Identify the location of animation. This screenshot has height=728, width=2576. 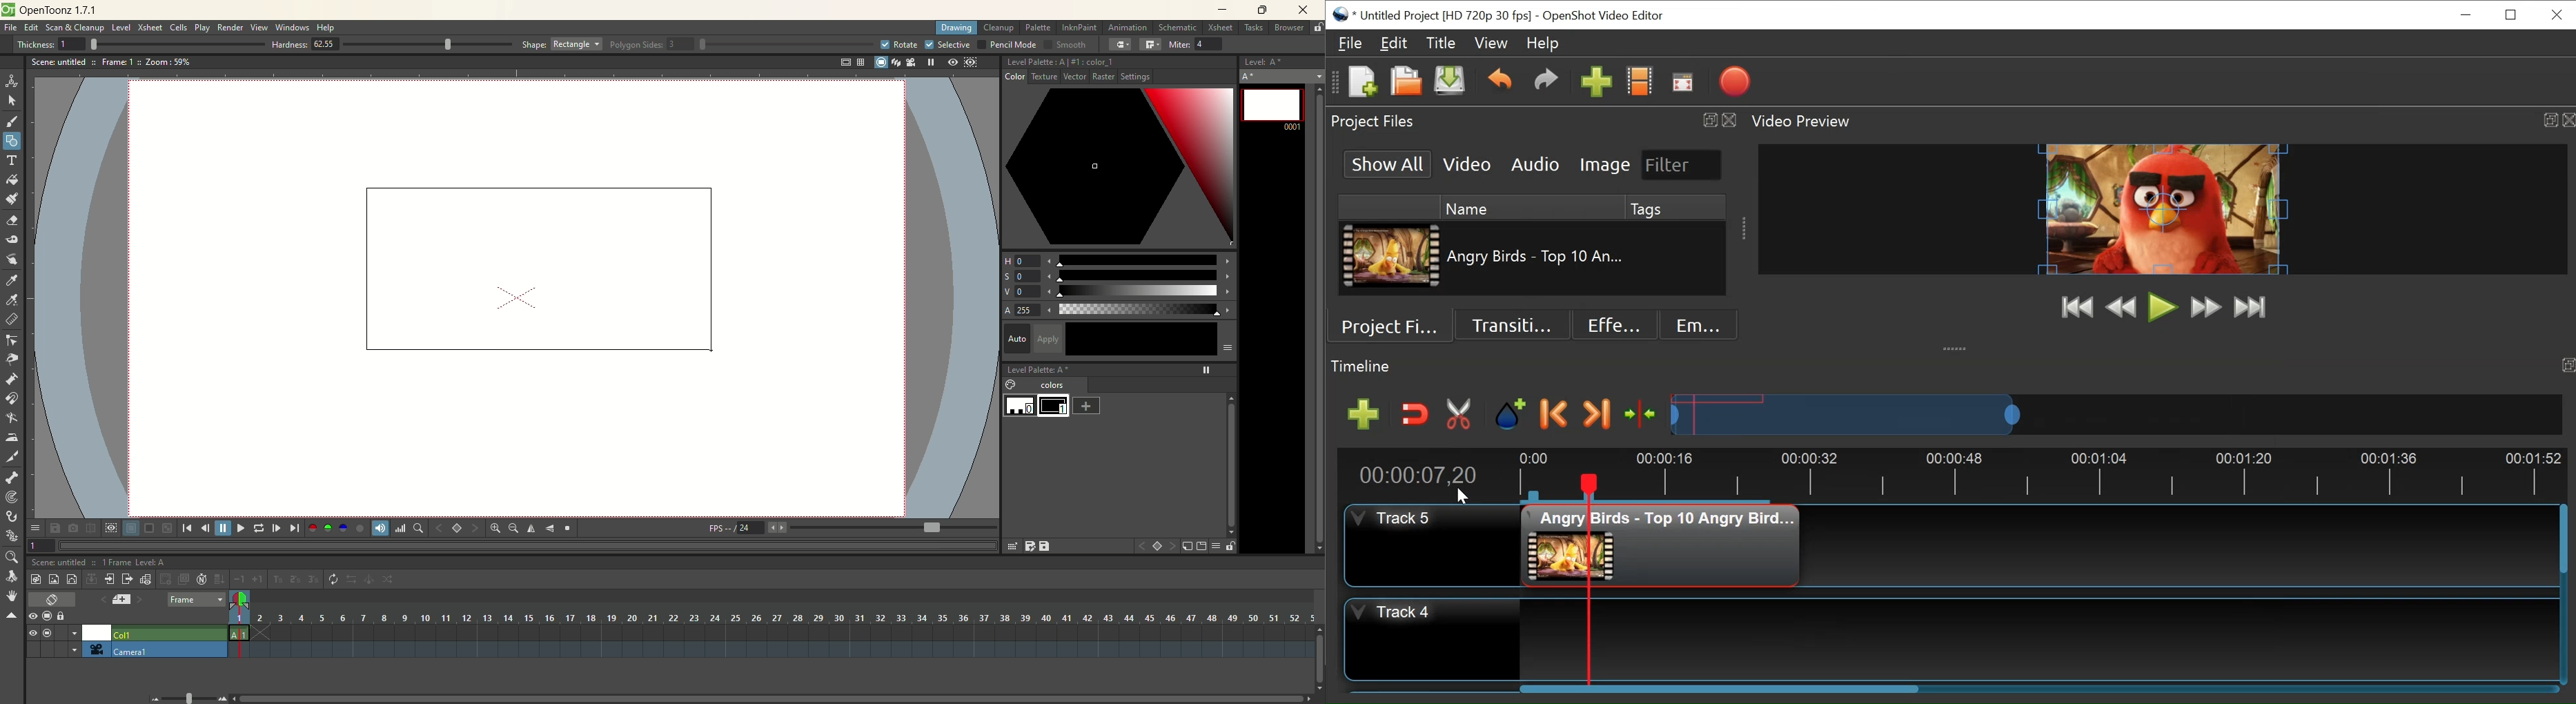
(1130, 28).